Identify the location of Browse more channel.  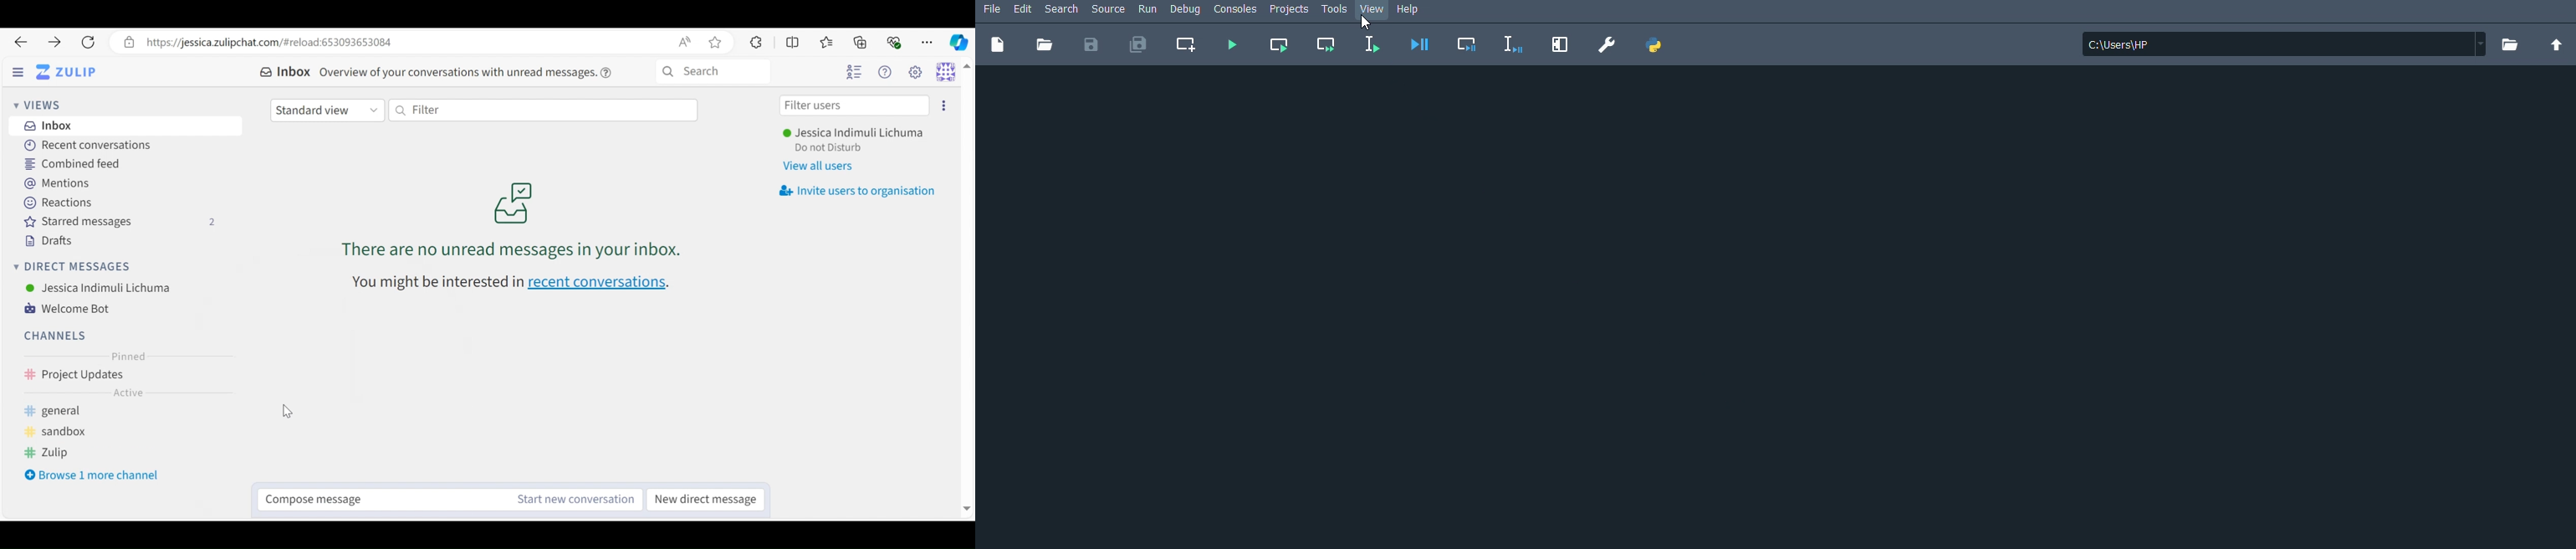
(90, 478).